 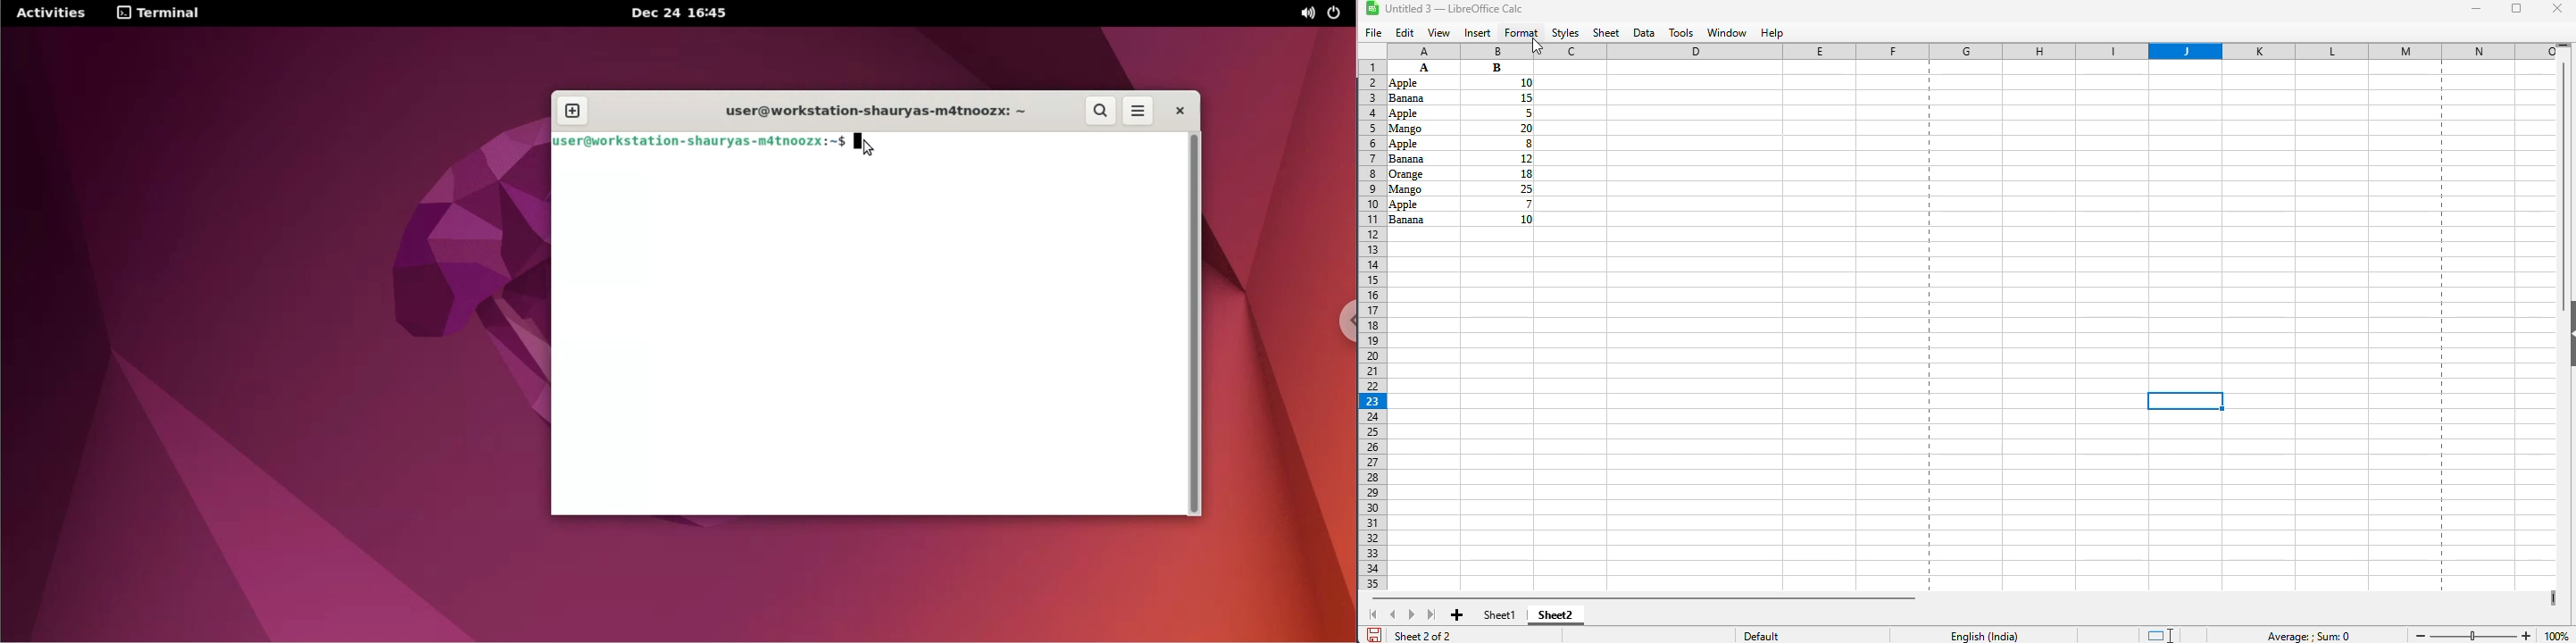 What do you see at coordinates (1393, 614) in the screenshot?
I see `scroll to previous sheet` at bounding box center [1393, 614].